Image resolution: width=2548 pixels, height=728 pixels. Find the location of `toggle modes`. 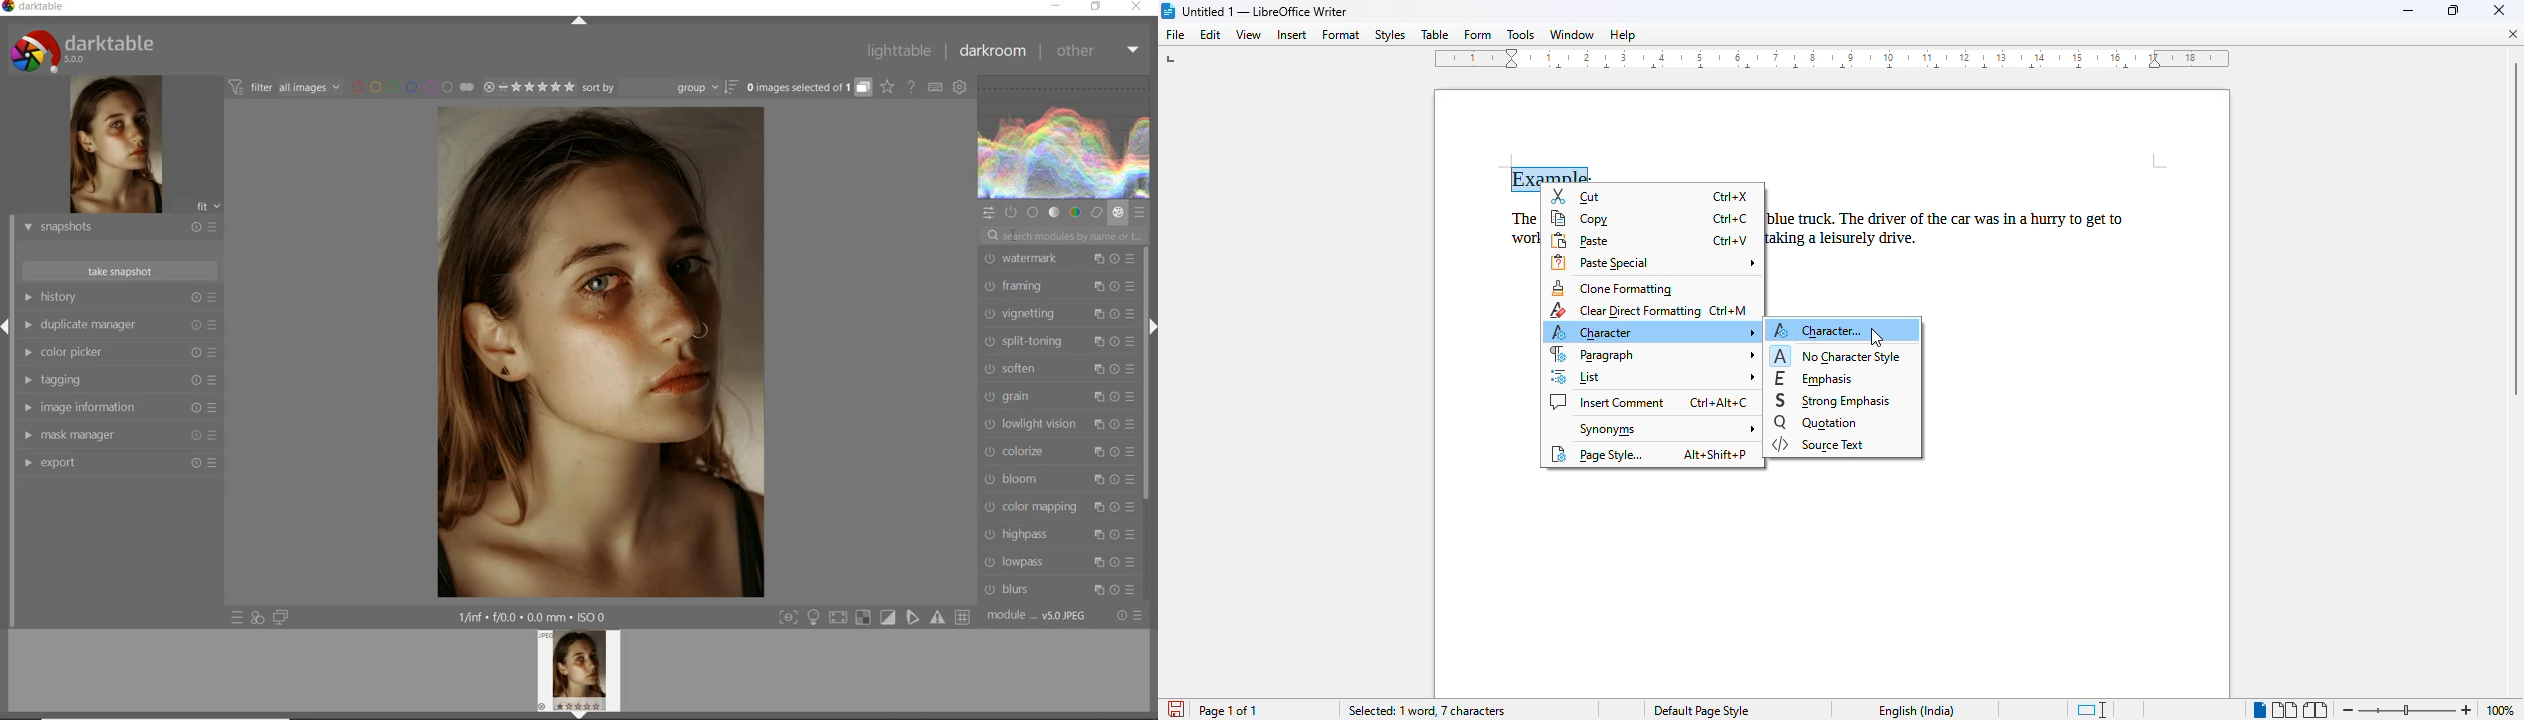

toggle modes is located at coordinates (875, 619).